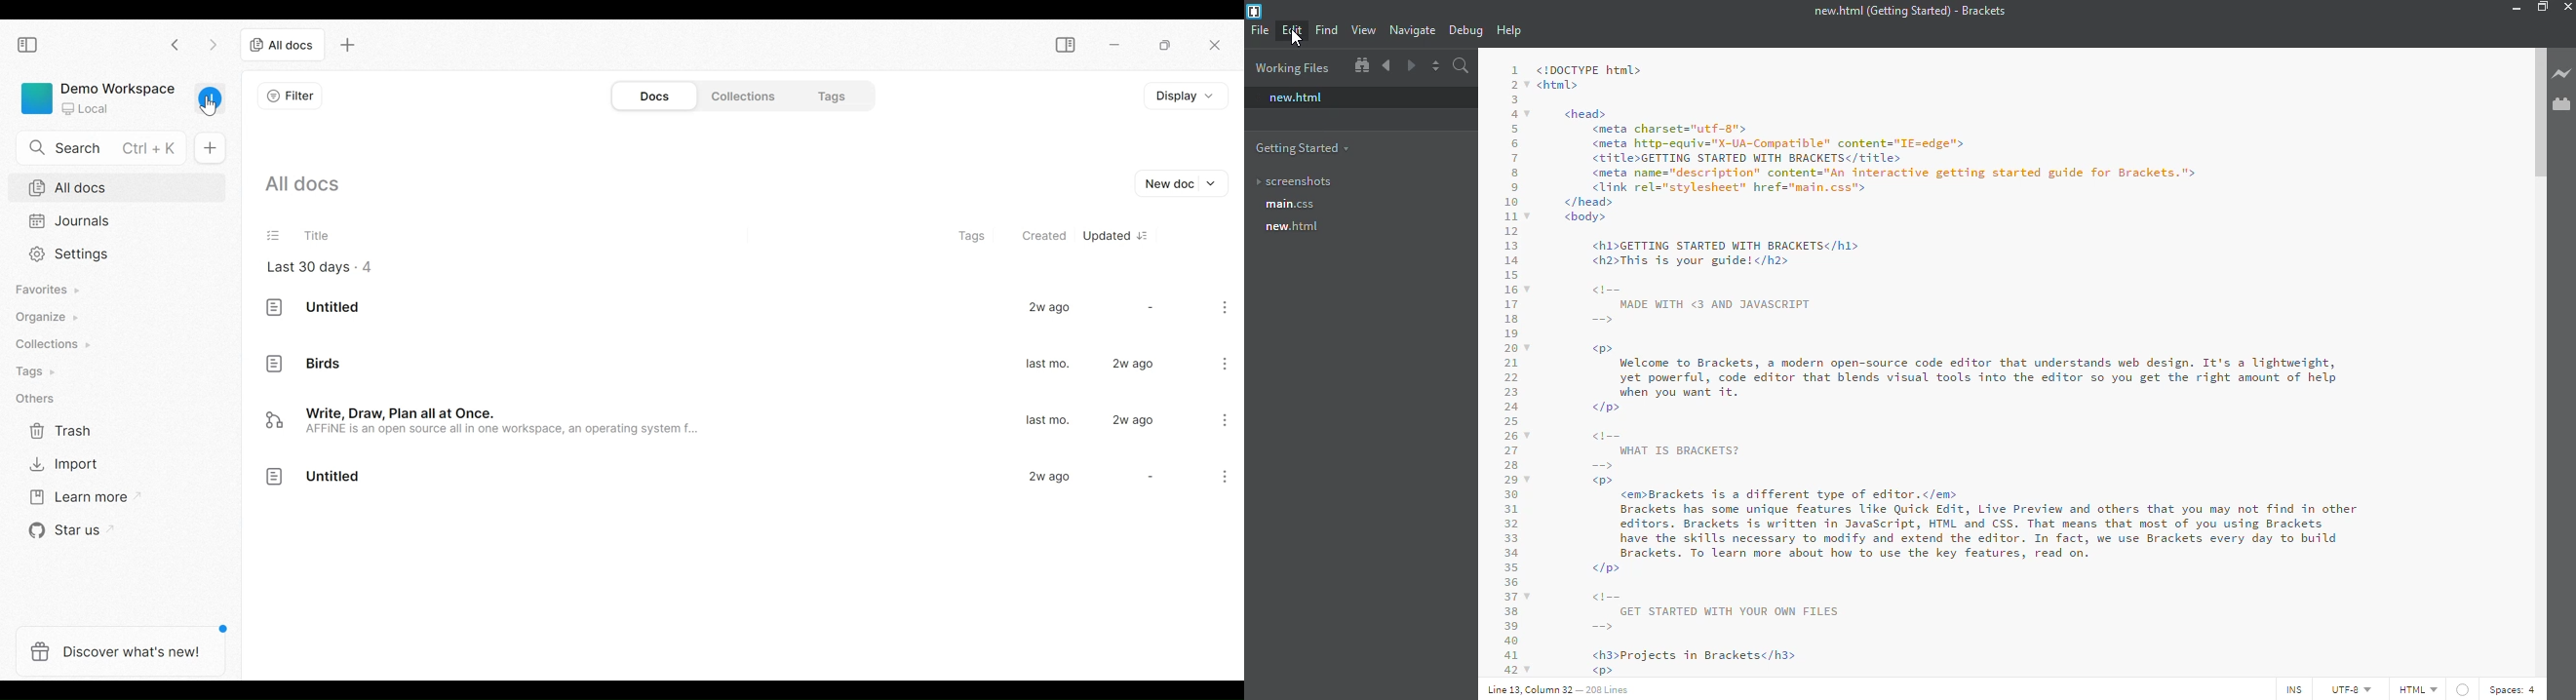 This screenshot has width=2576, height=700. What do you see at coordinates (294, 235) in the screenshot?
I see `Title` at bounding box center [294, 235].